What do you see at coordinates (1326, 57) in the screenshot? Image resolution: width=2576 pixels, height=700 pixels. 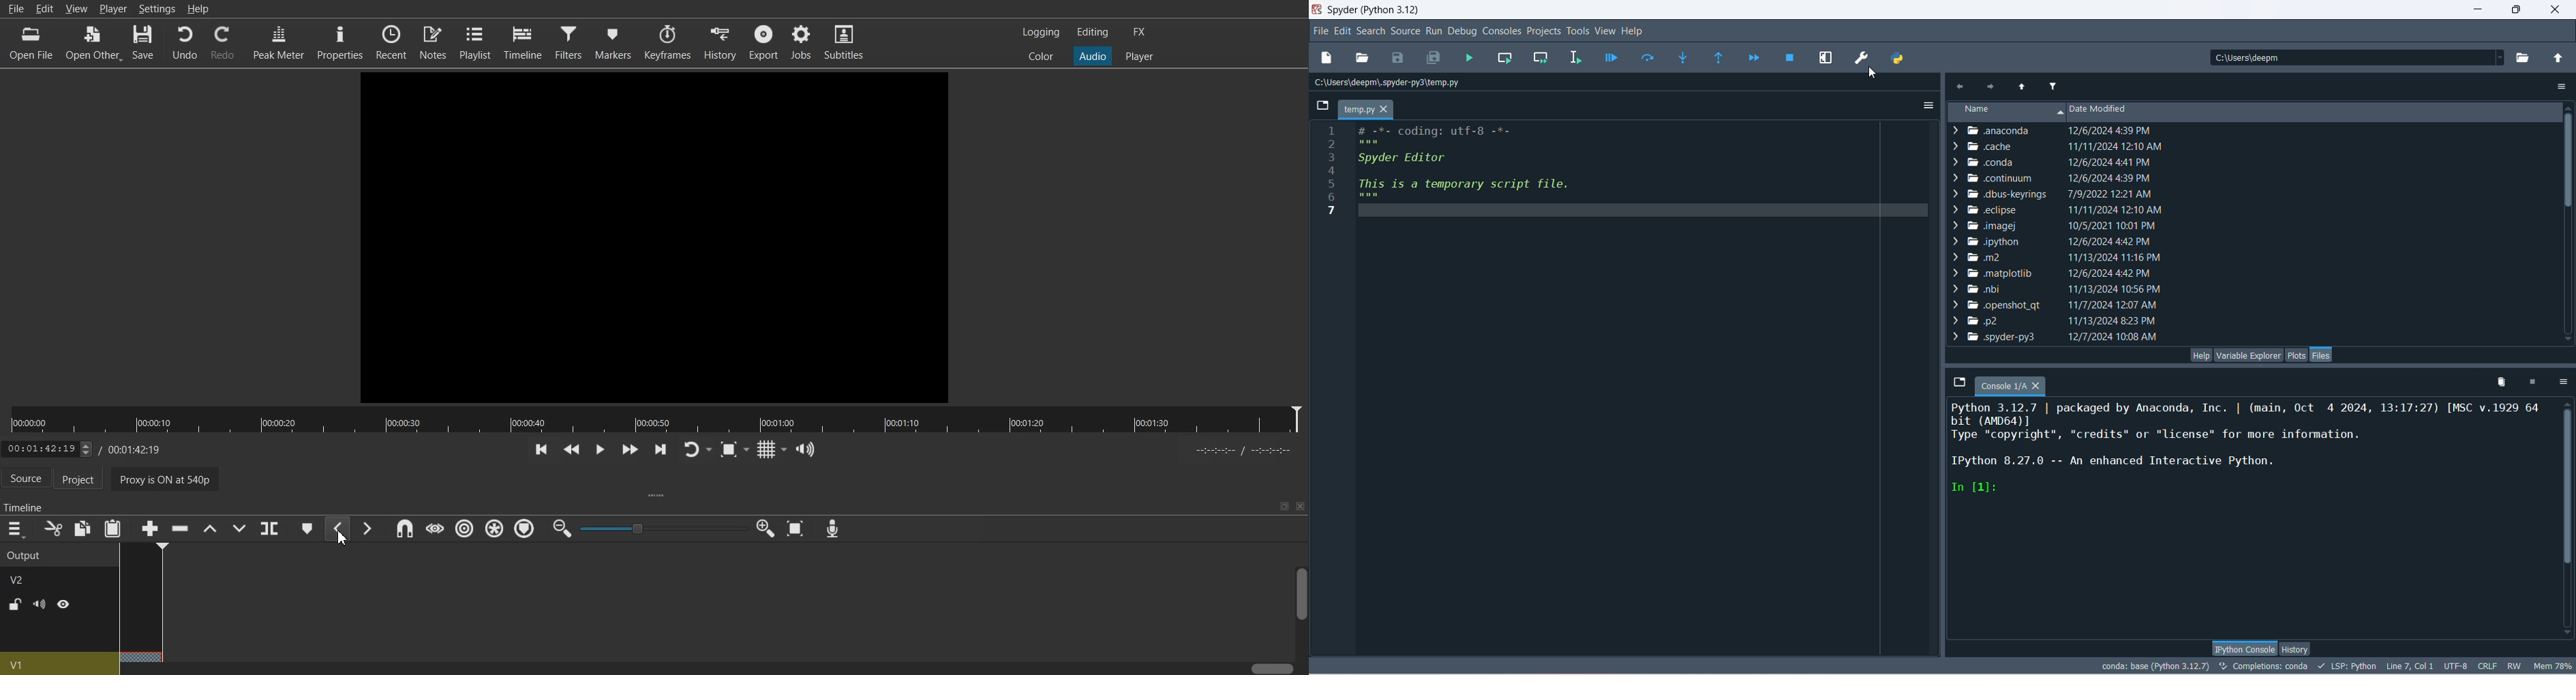 I see `new` at bounding box center [1326, 57].